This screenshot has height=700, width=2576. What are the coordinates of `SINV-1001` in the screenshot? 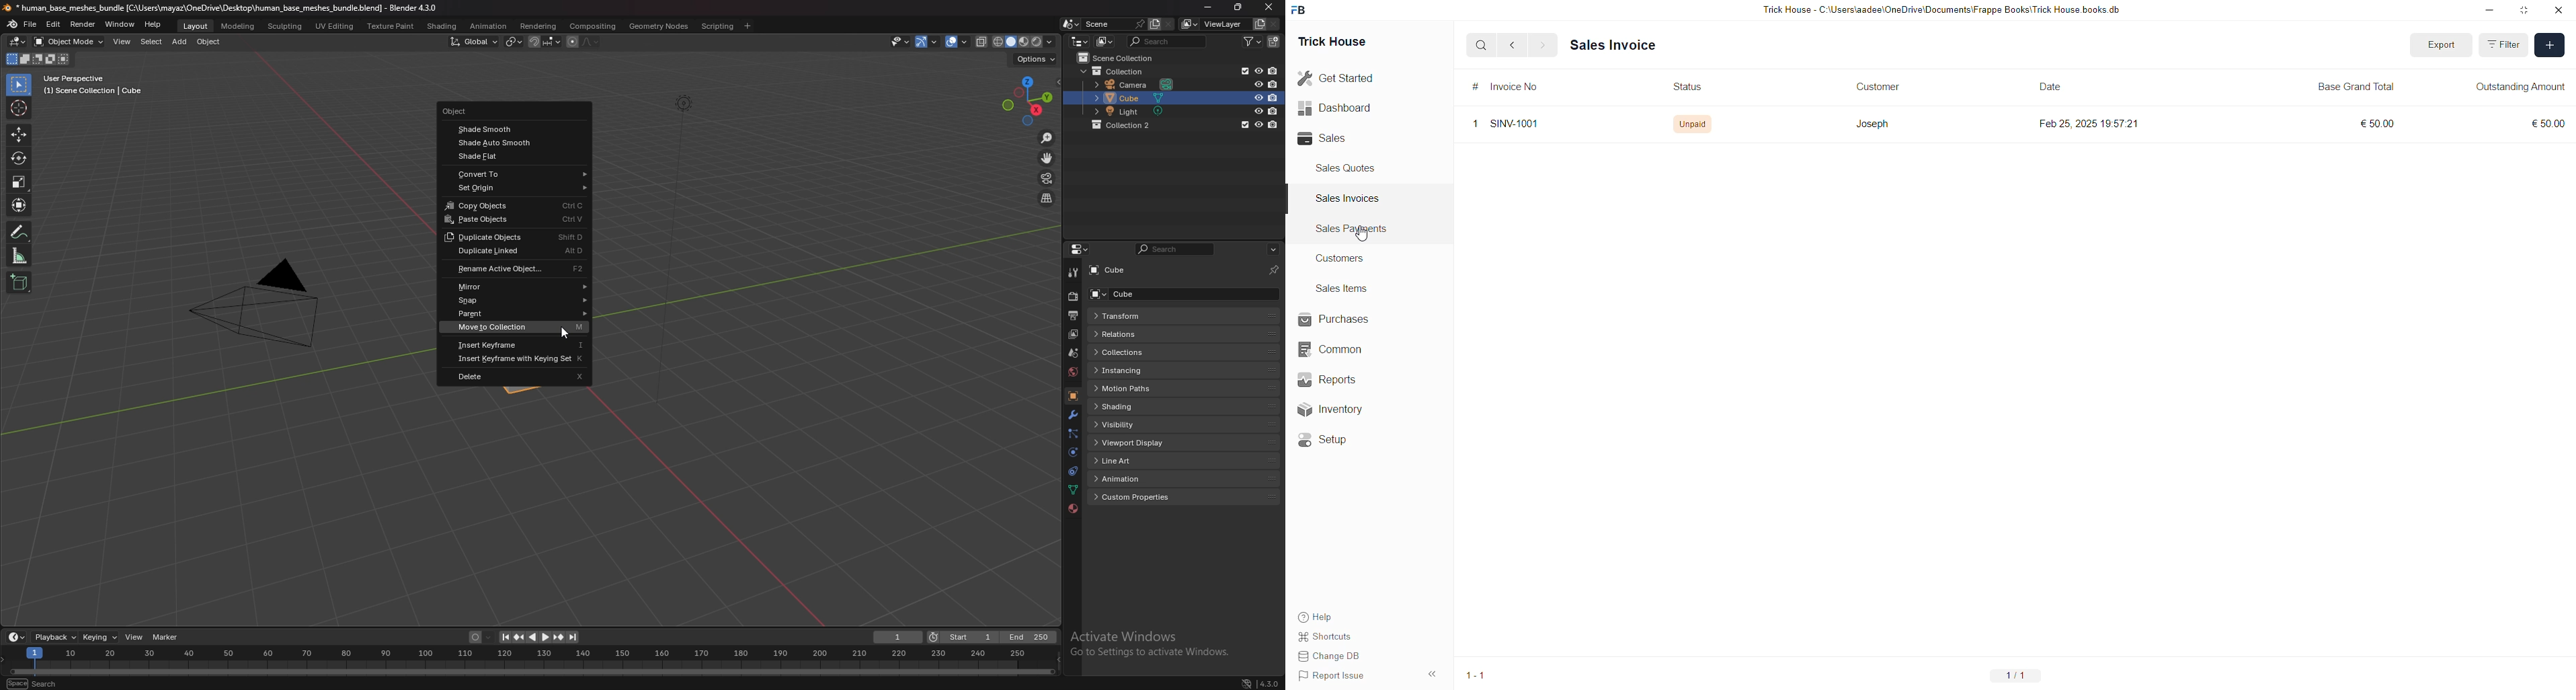 It's located at (1518, 125).